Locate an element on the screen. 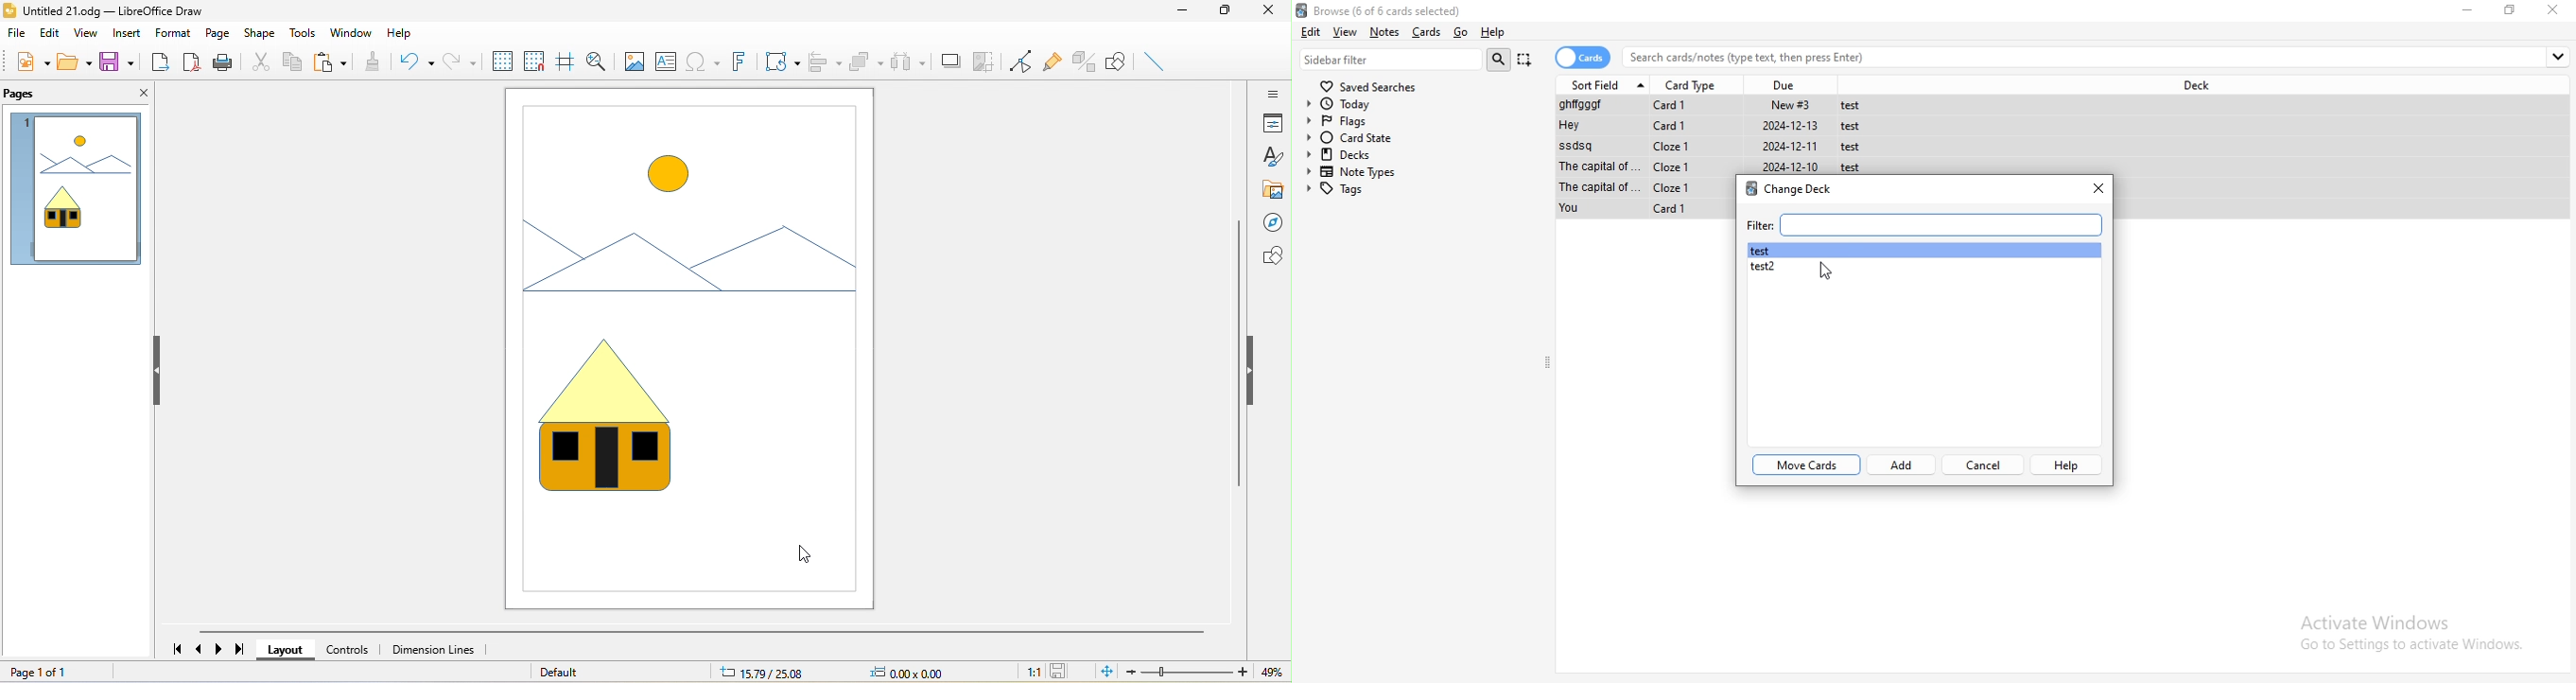  copy is located at coordinates (294, 61).